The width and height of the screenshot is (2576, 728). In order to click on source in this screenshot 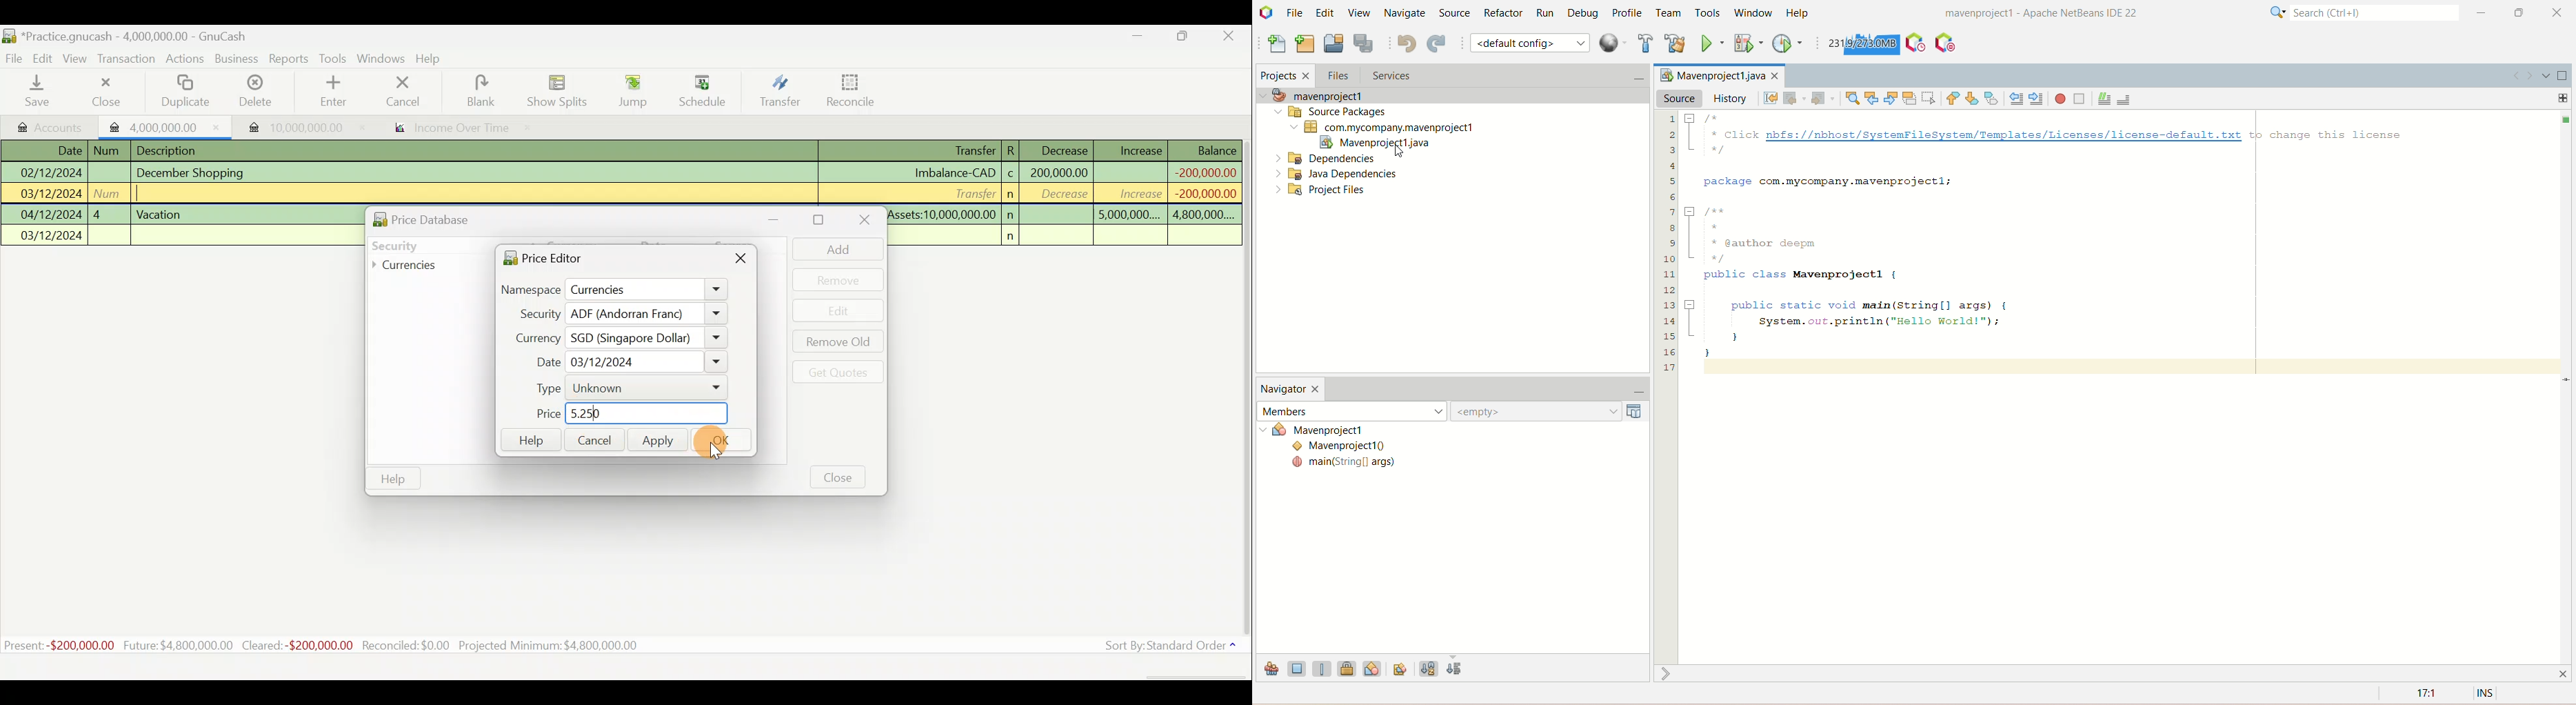, I will do `click(1679, 98)`.